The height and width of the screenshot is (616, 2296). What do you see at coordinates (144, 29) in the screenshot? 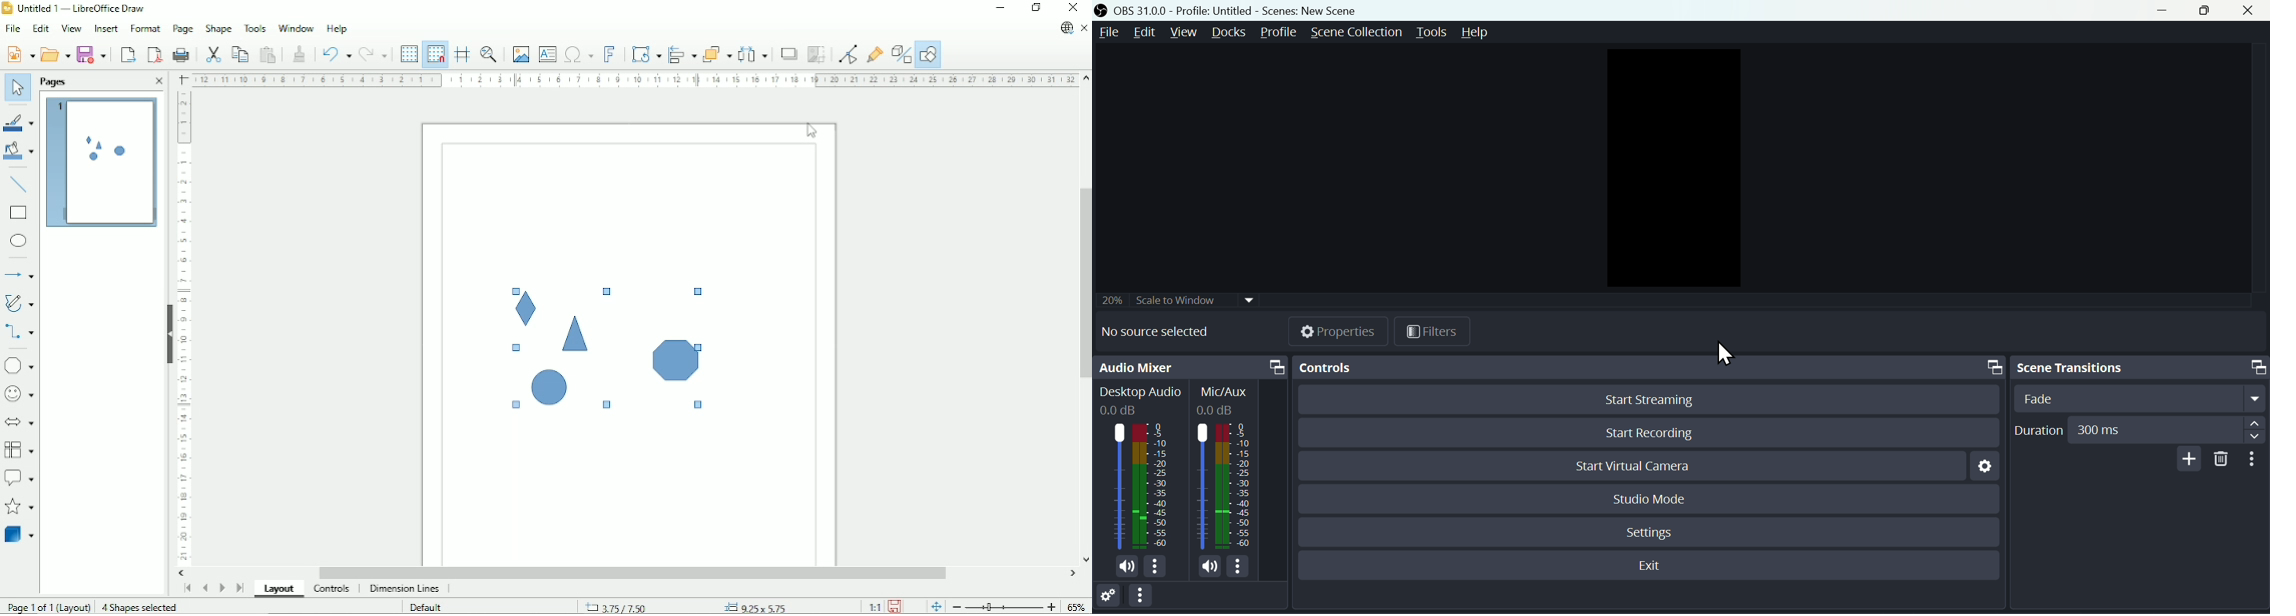
I see `Format` at bounding box center [144, 29].